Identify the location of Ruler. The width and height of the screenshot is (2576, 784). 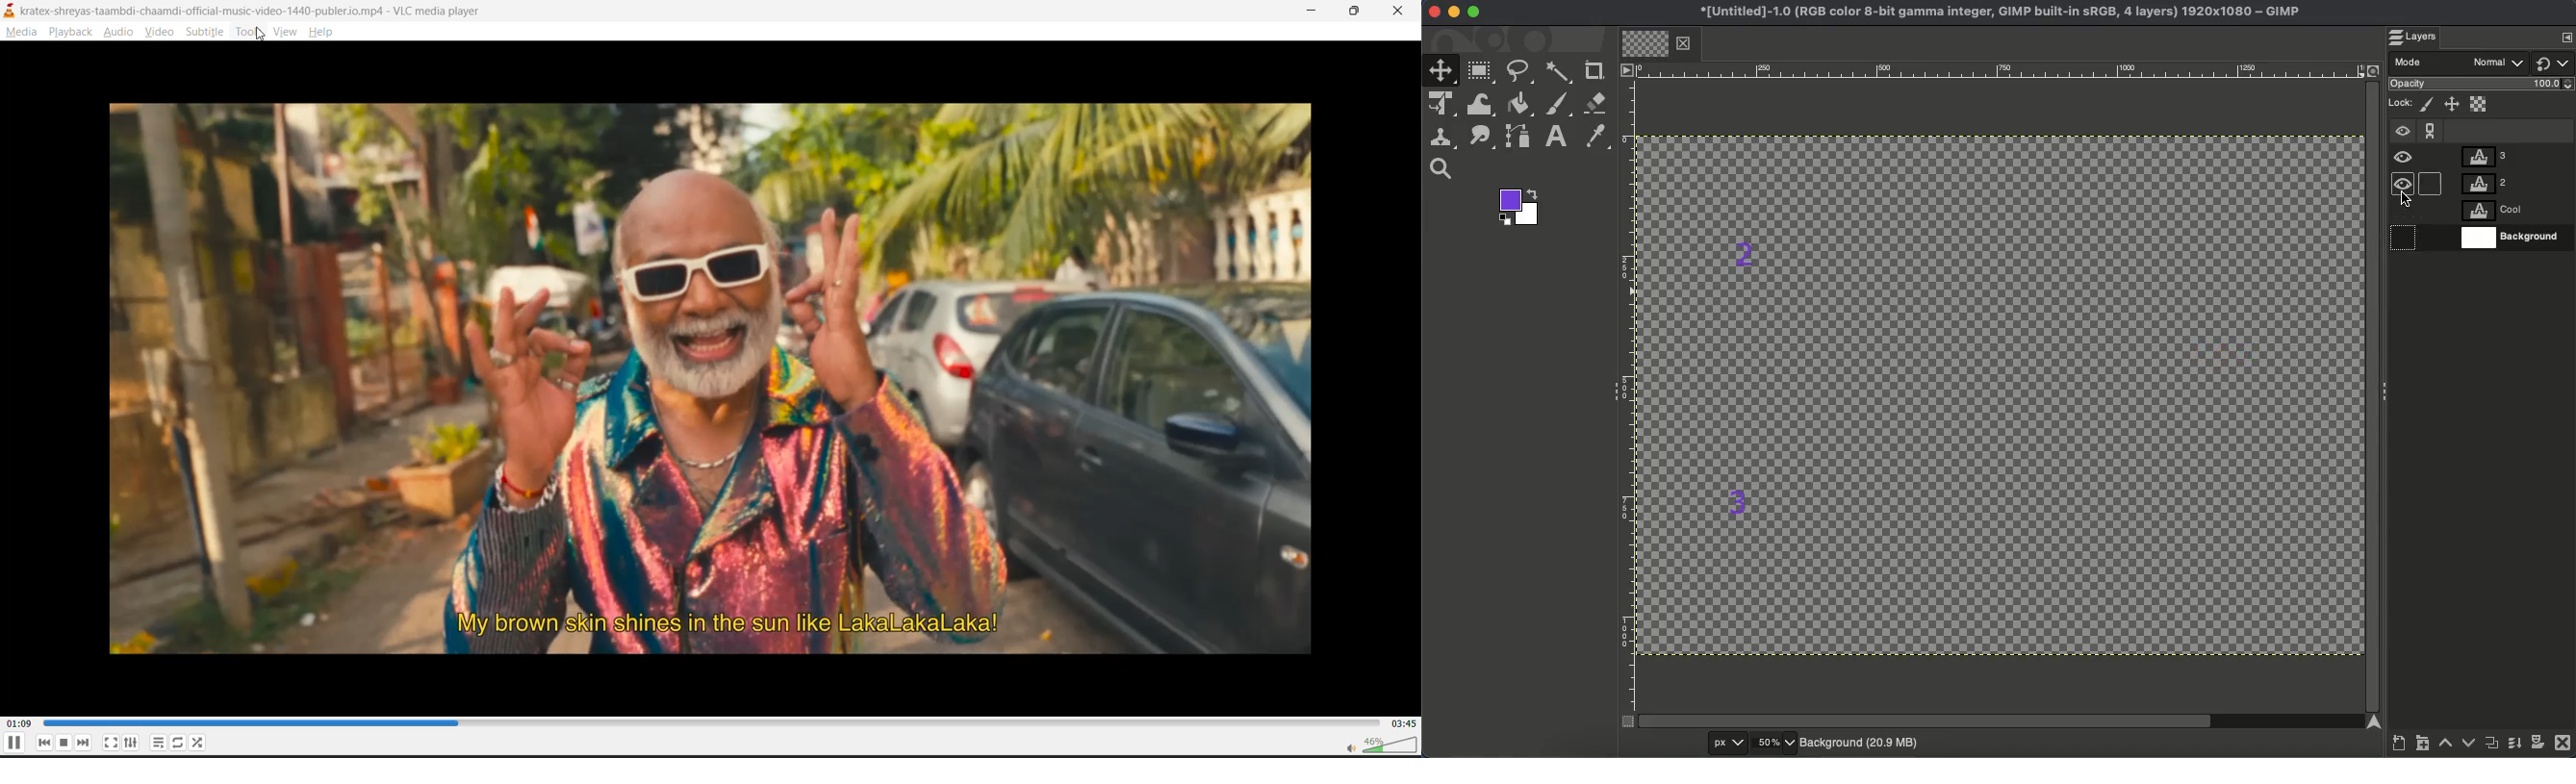
(2000, 70).